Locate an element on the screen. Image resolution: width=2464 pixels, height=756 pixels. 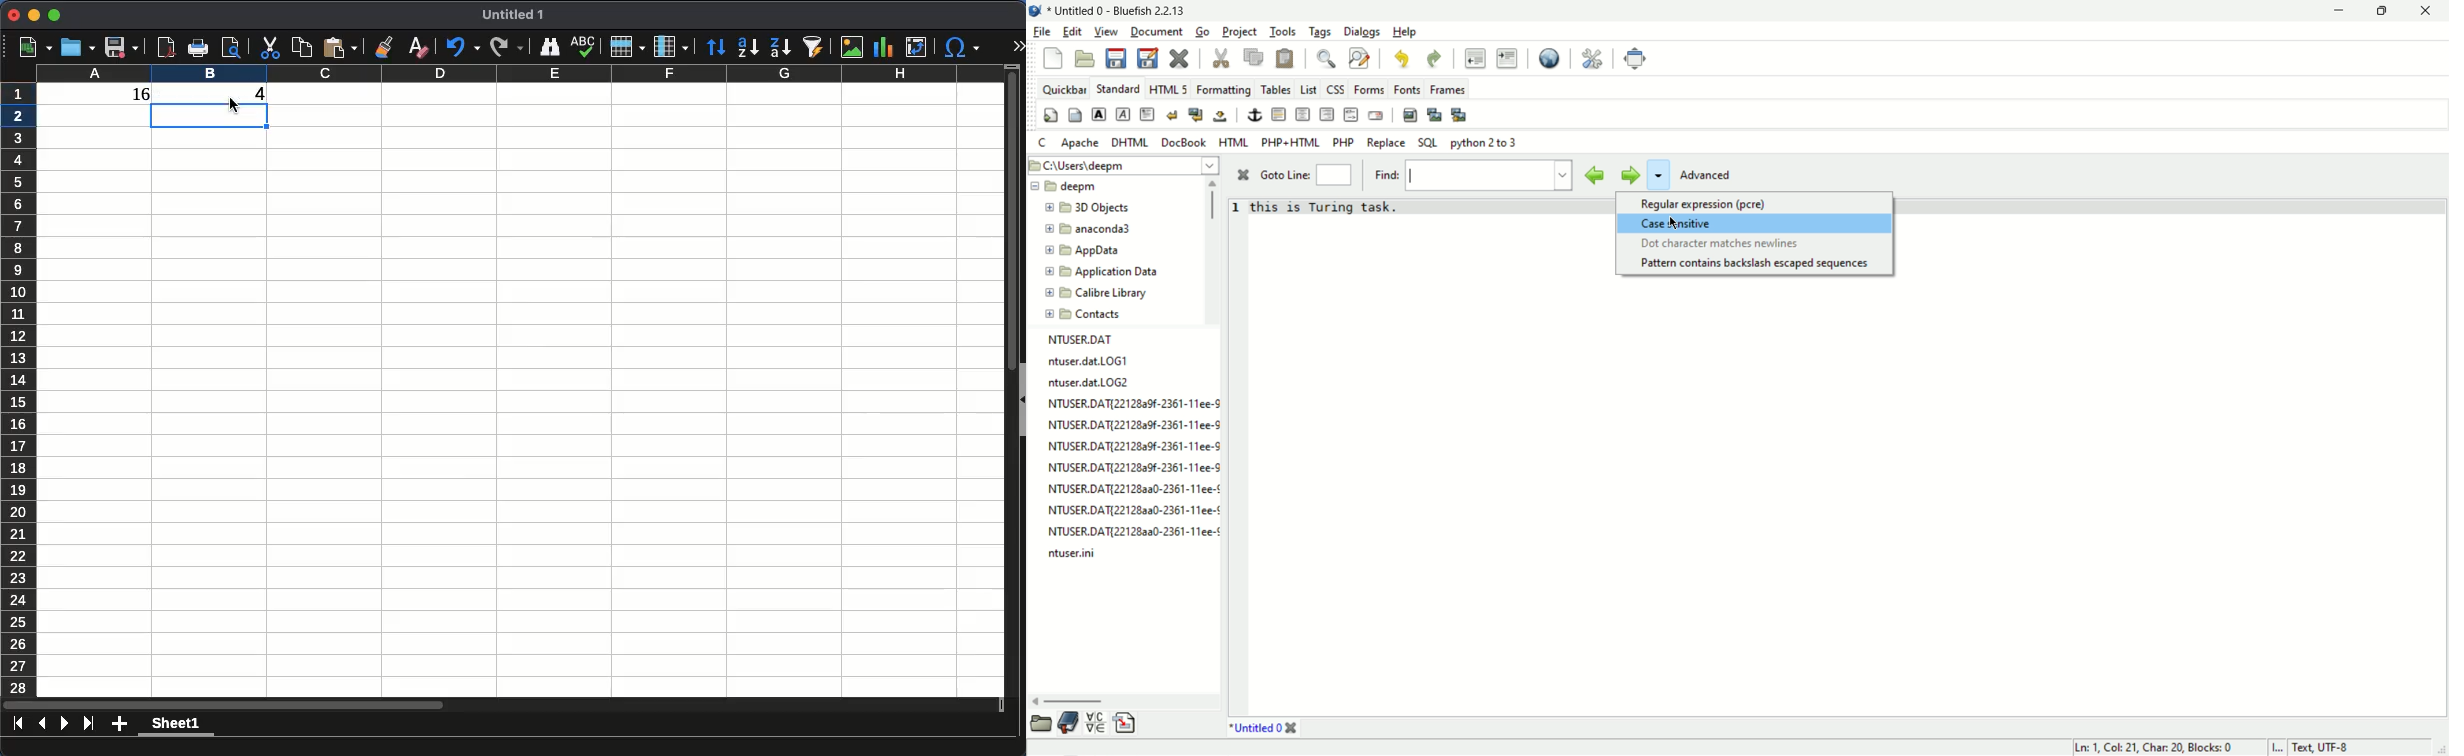
close is located at coordinates (1181, 60).